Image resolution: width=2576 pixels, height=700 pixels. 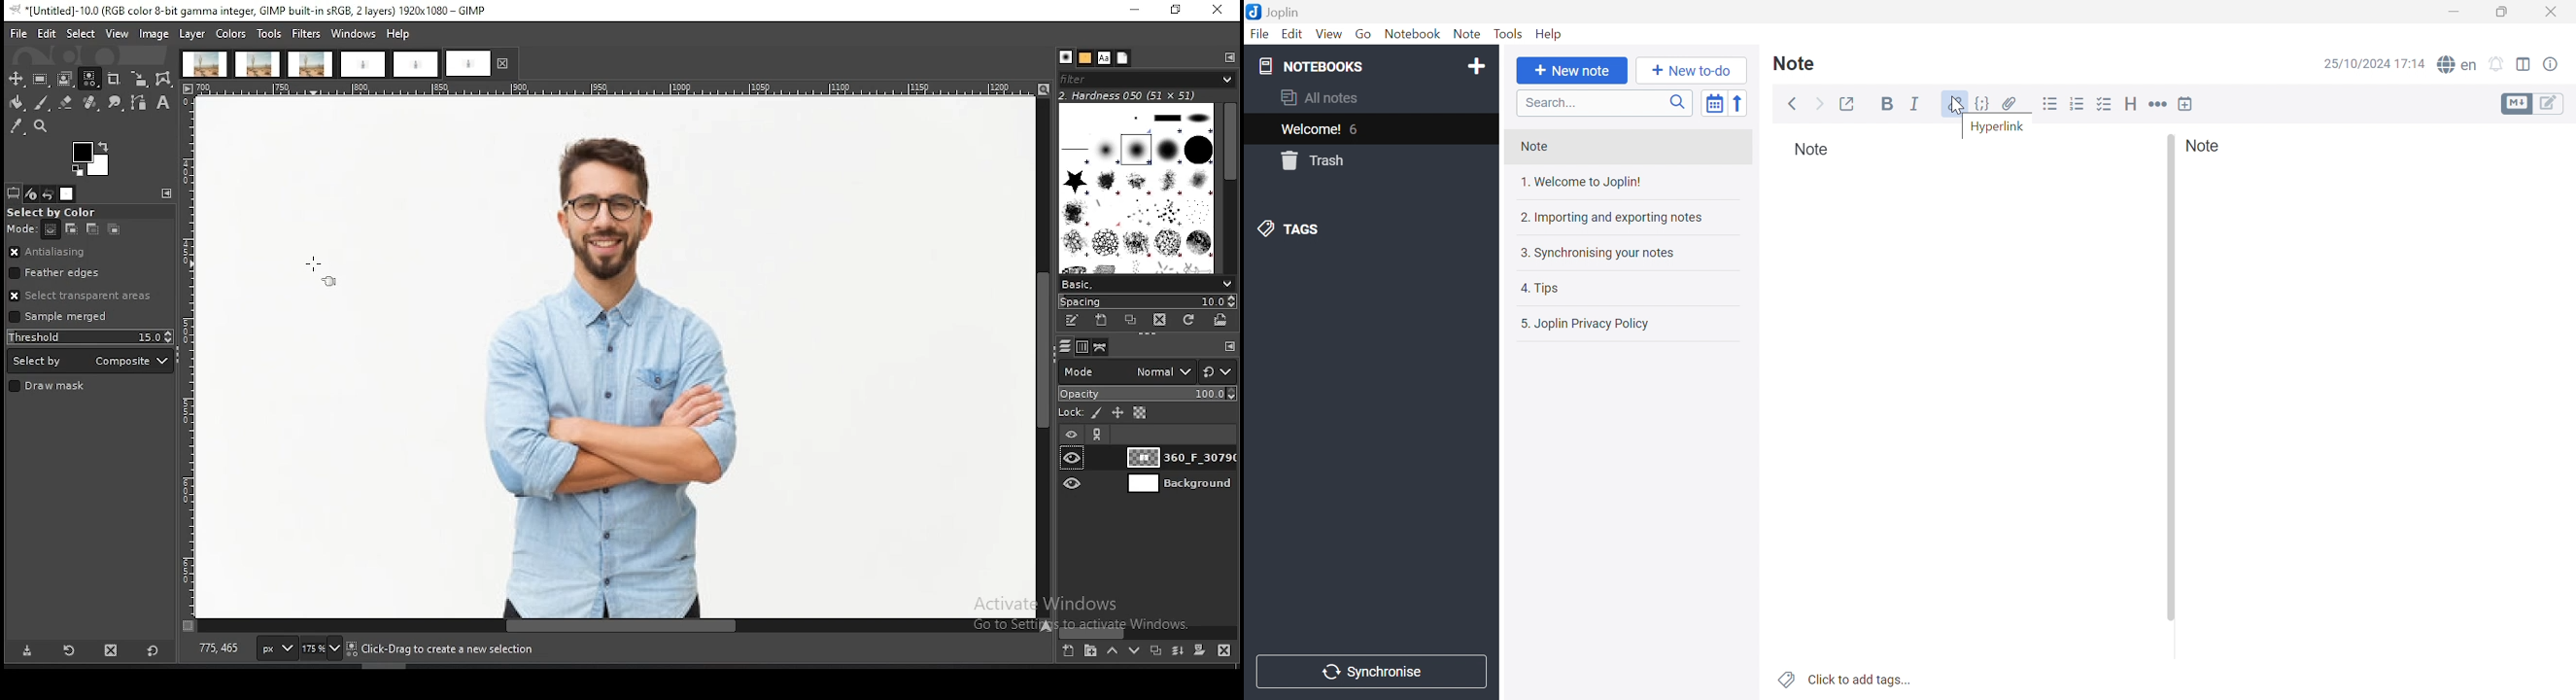 I want to click on project tab, so click(x=311, y=64).